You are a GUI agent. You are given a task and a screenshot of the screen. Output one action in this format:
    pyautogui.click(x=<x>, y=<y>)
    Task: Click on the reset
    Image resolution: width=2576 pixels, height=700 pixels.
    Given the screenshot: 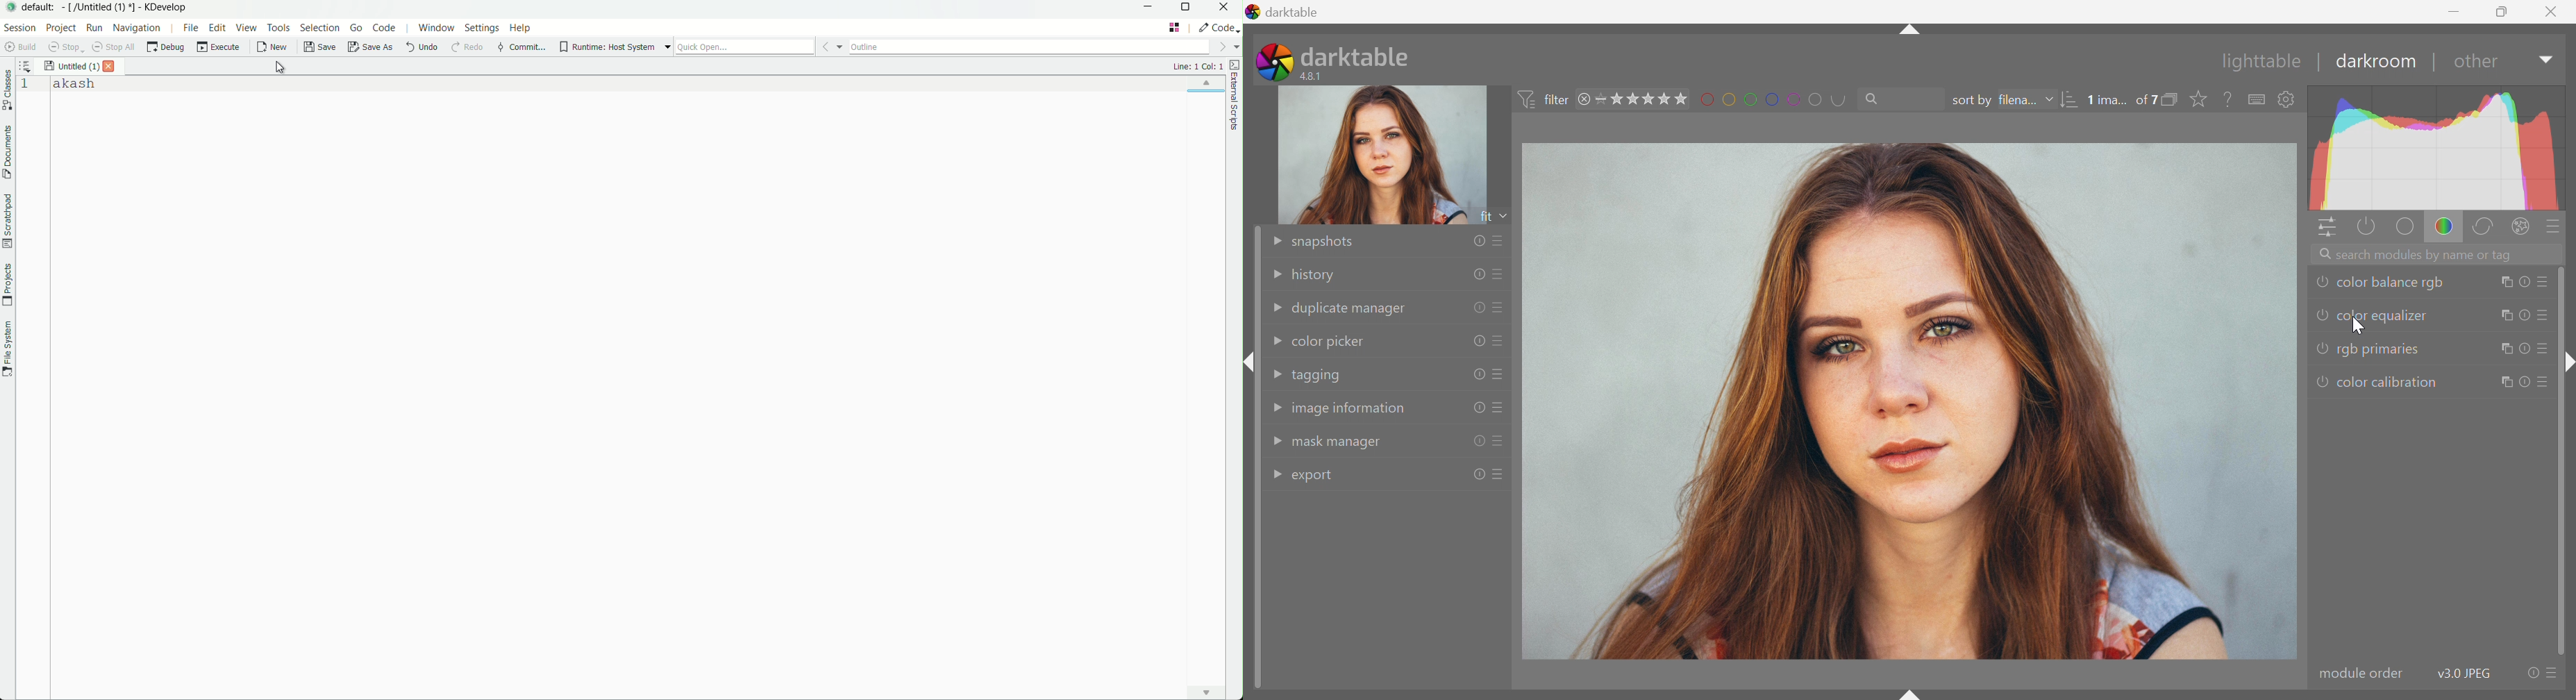 What is the action you would take?
    pyautogui.click(x=2523, y=283)
    